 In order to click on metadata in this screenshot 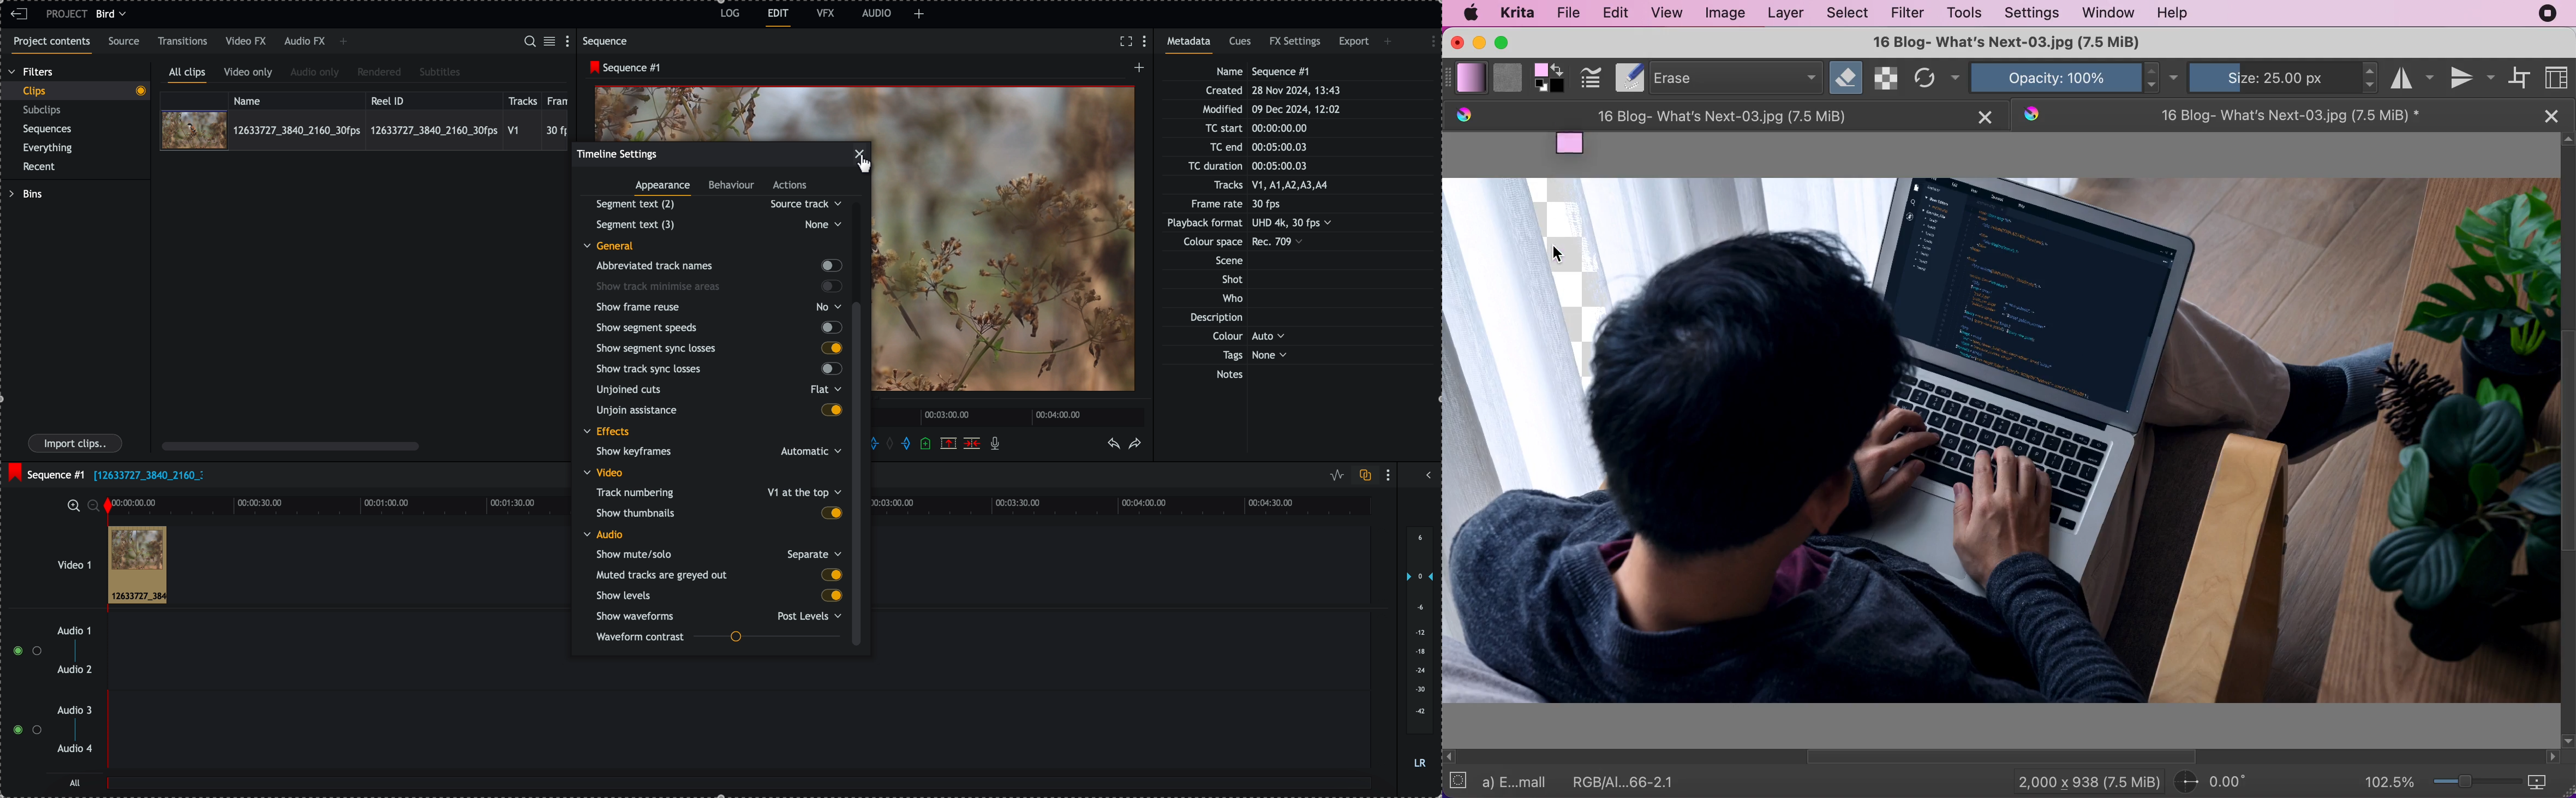, I will do `click(1261, 224)`.